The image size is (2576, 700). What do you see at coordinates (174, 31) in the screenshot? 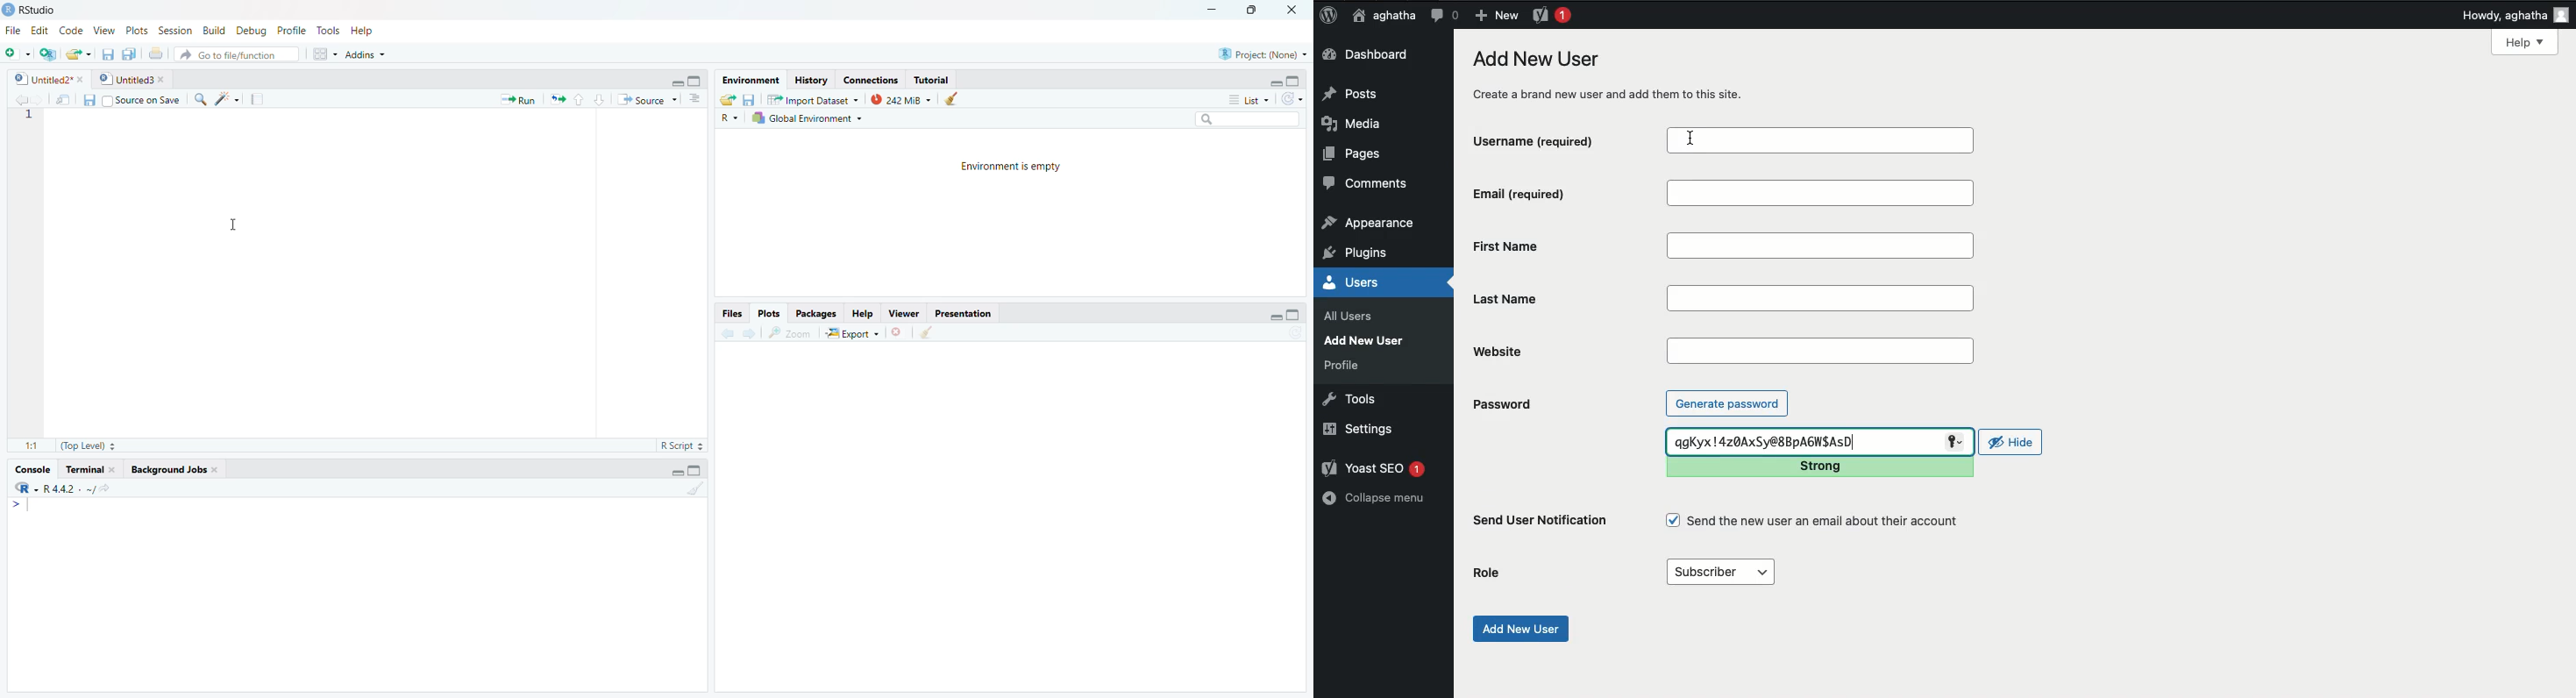
I see `Session` at bounding box center [174, 31].